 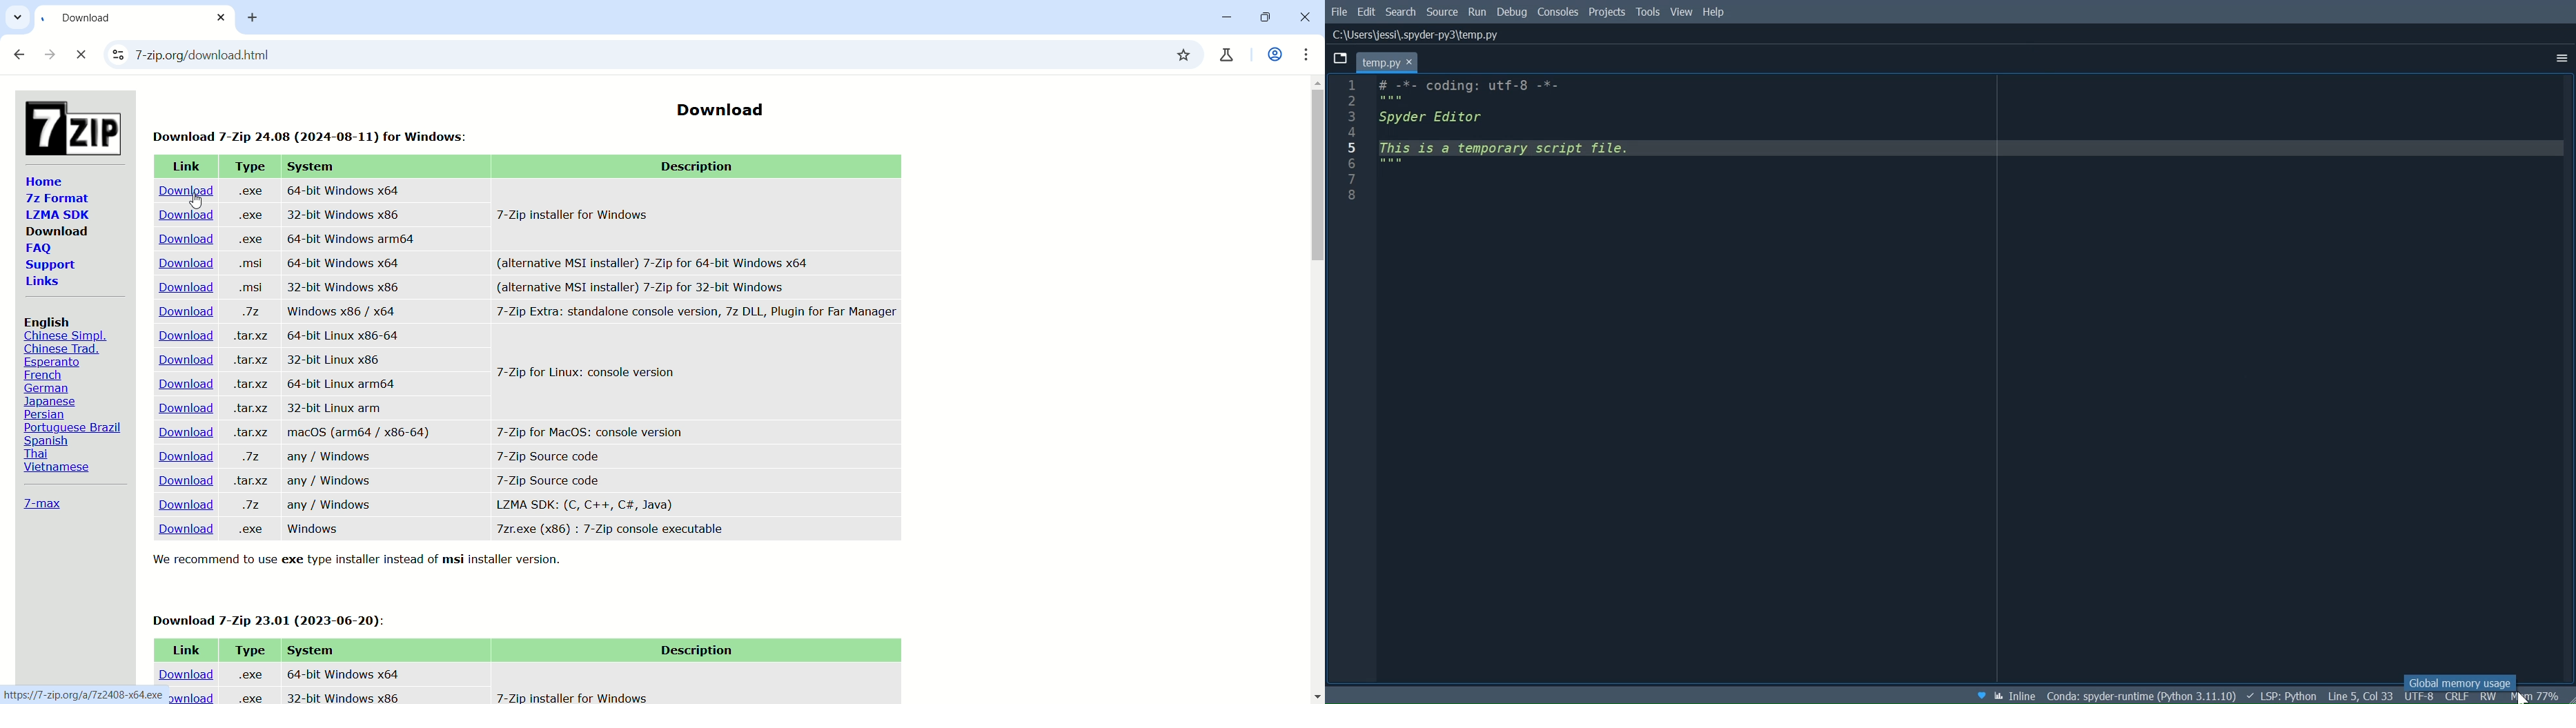 I want to click on search tab, so click(x=18, y=19).